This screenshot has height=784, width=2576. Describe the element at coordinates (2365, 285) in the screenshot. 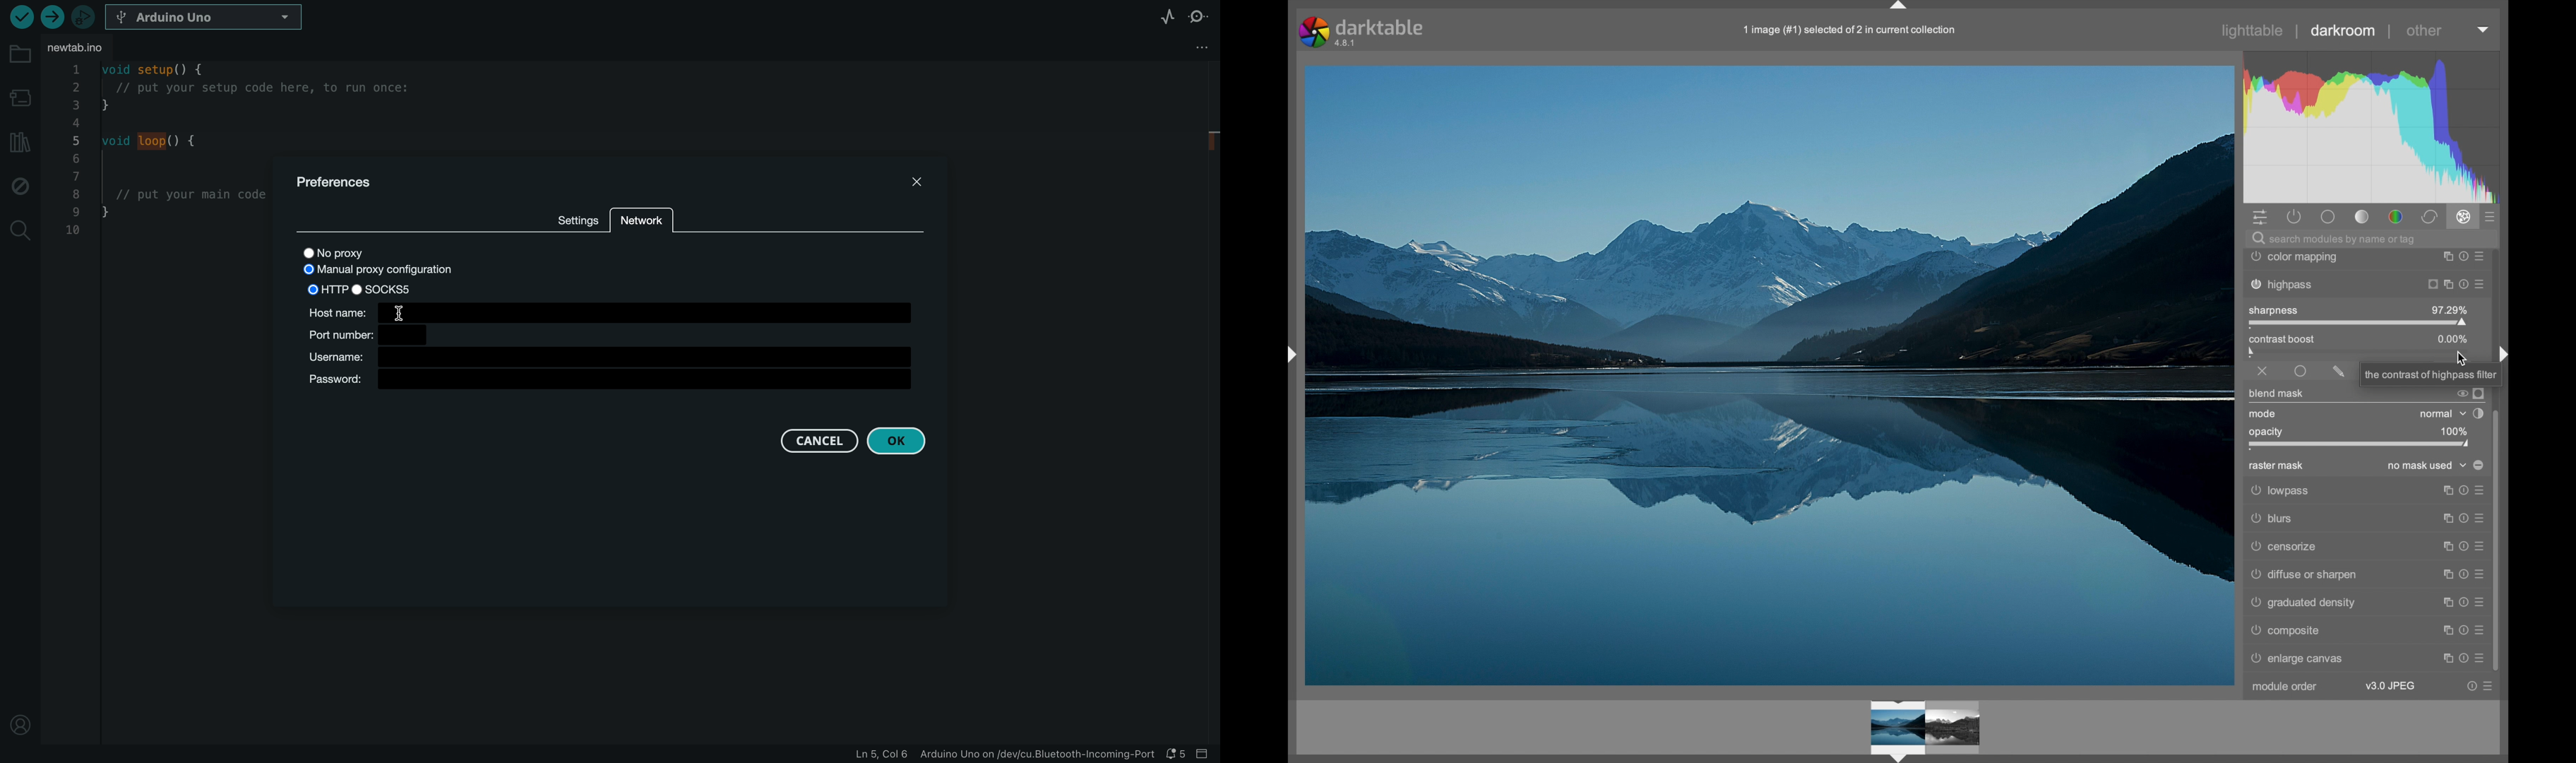

I see `highpass` at that location.